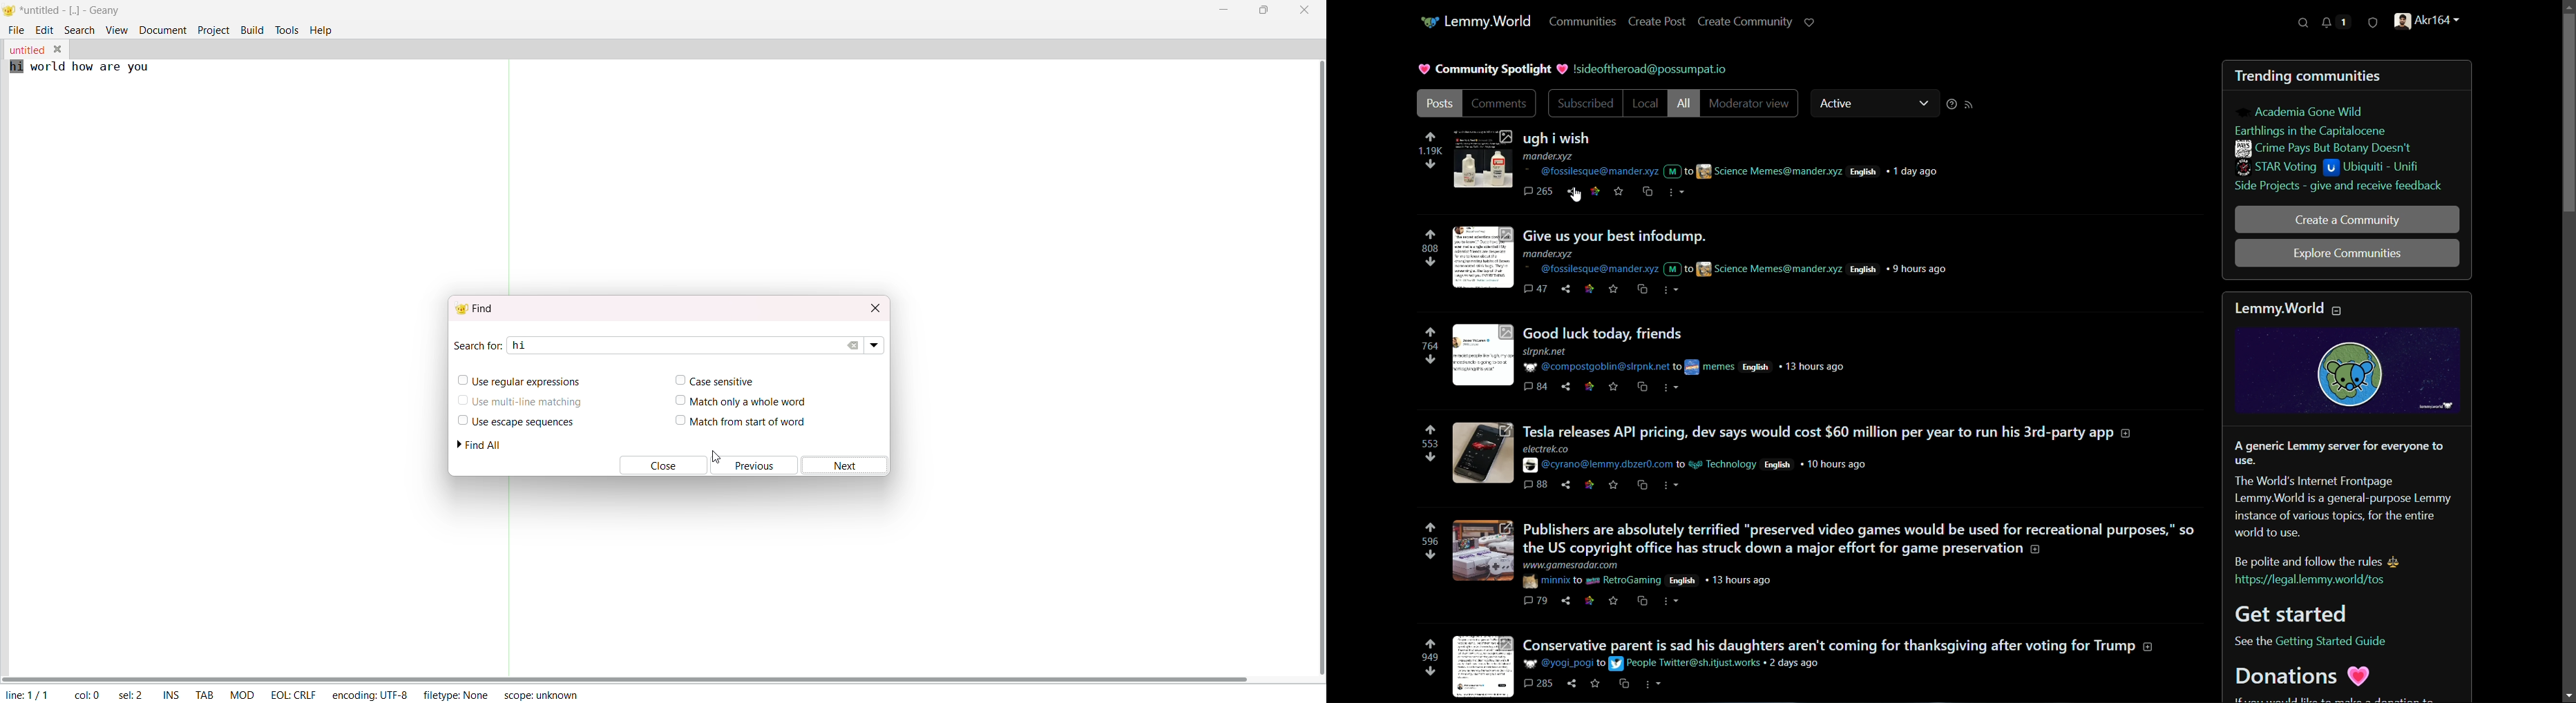 The image size is (2576, 728). Describe the element at coordinates (1475, 23) in the screenshot. I see `lemmy.world` at that location.